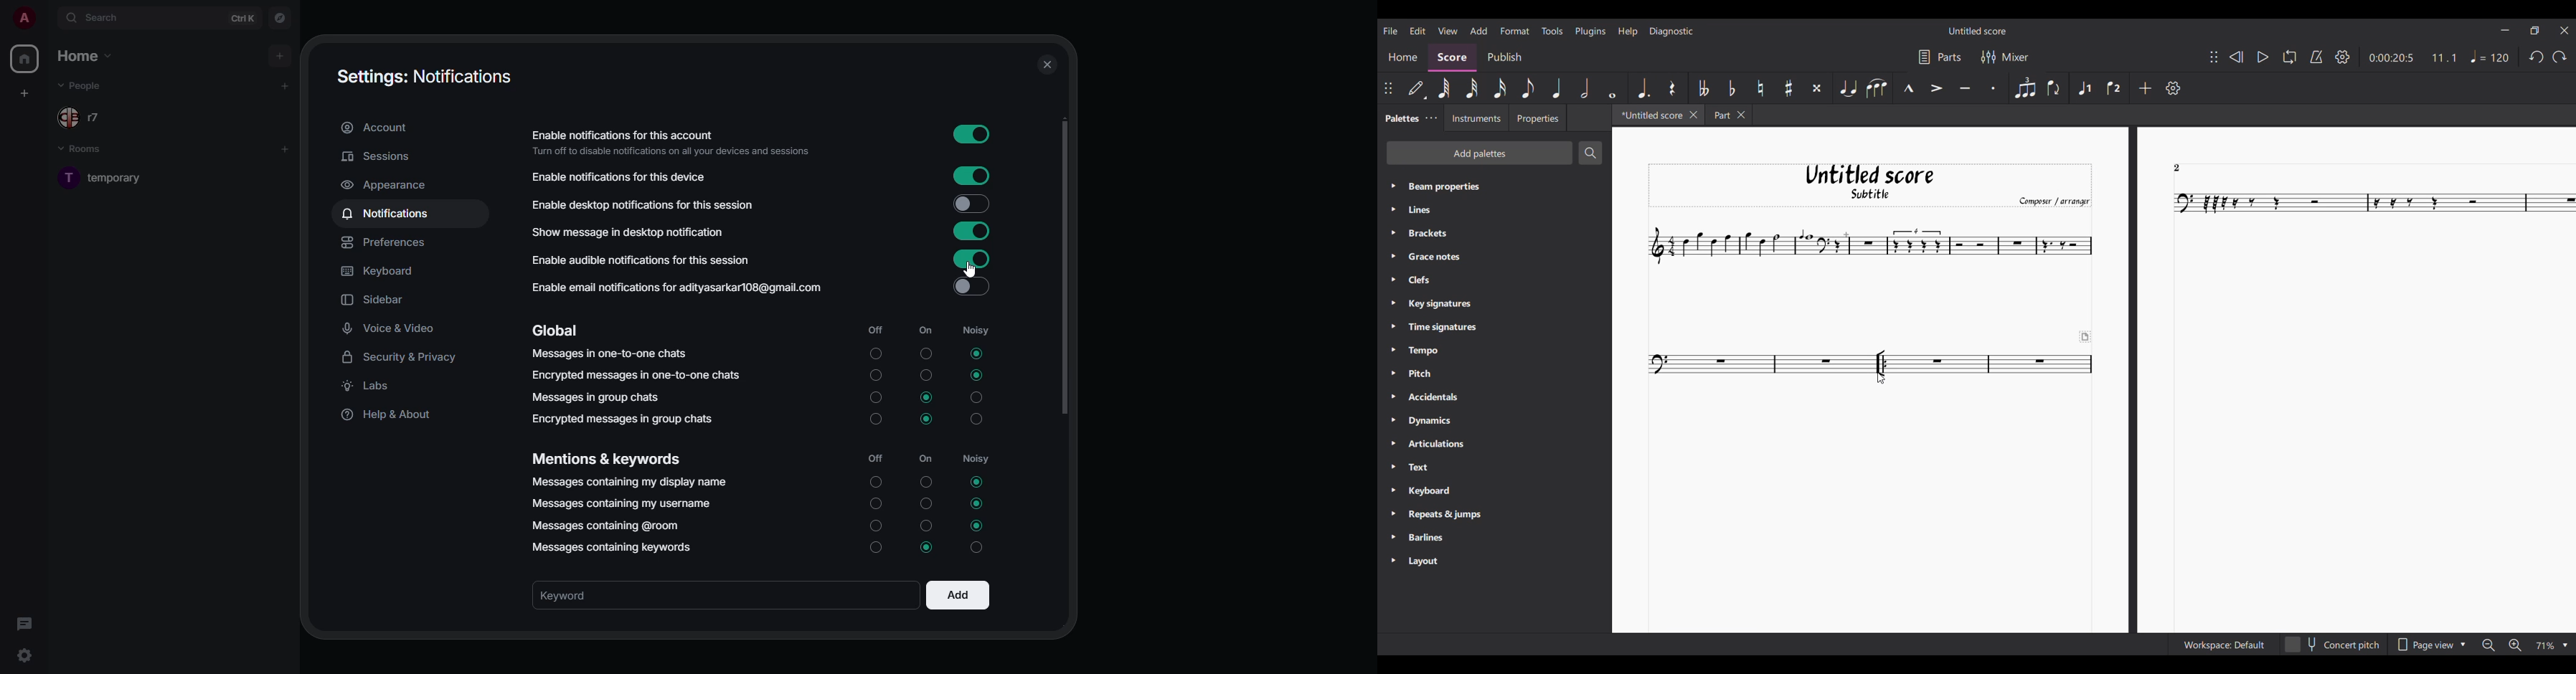 Image resolution: width=2576 pixels, height=700 pixels. What do you see at coordinates (2564, 30) in the screenshot?
I see `Close interface` at bounding box center [2564, 30].